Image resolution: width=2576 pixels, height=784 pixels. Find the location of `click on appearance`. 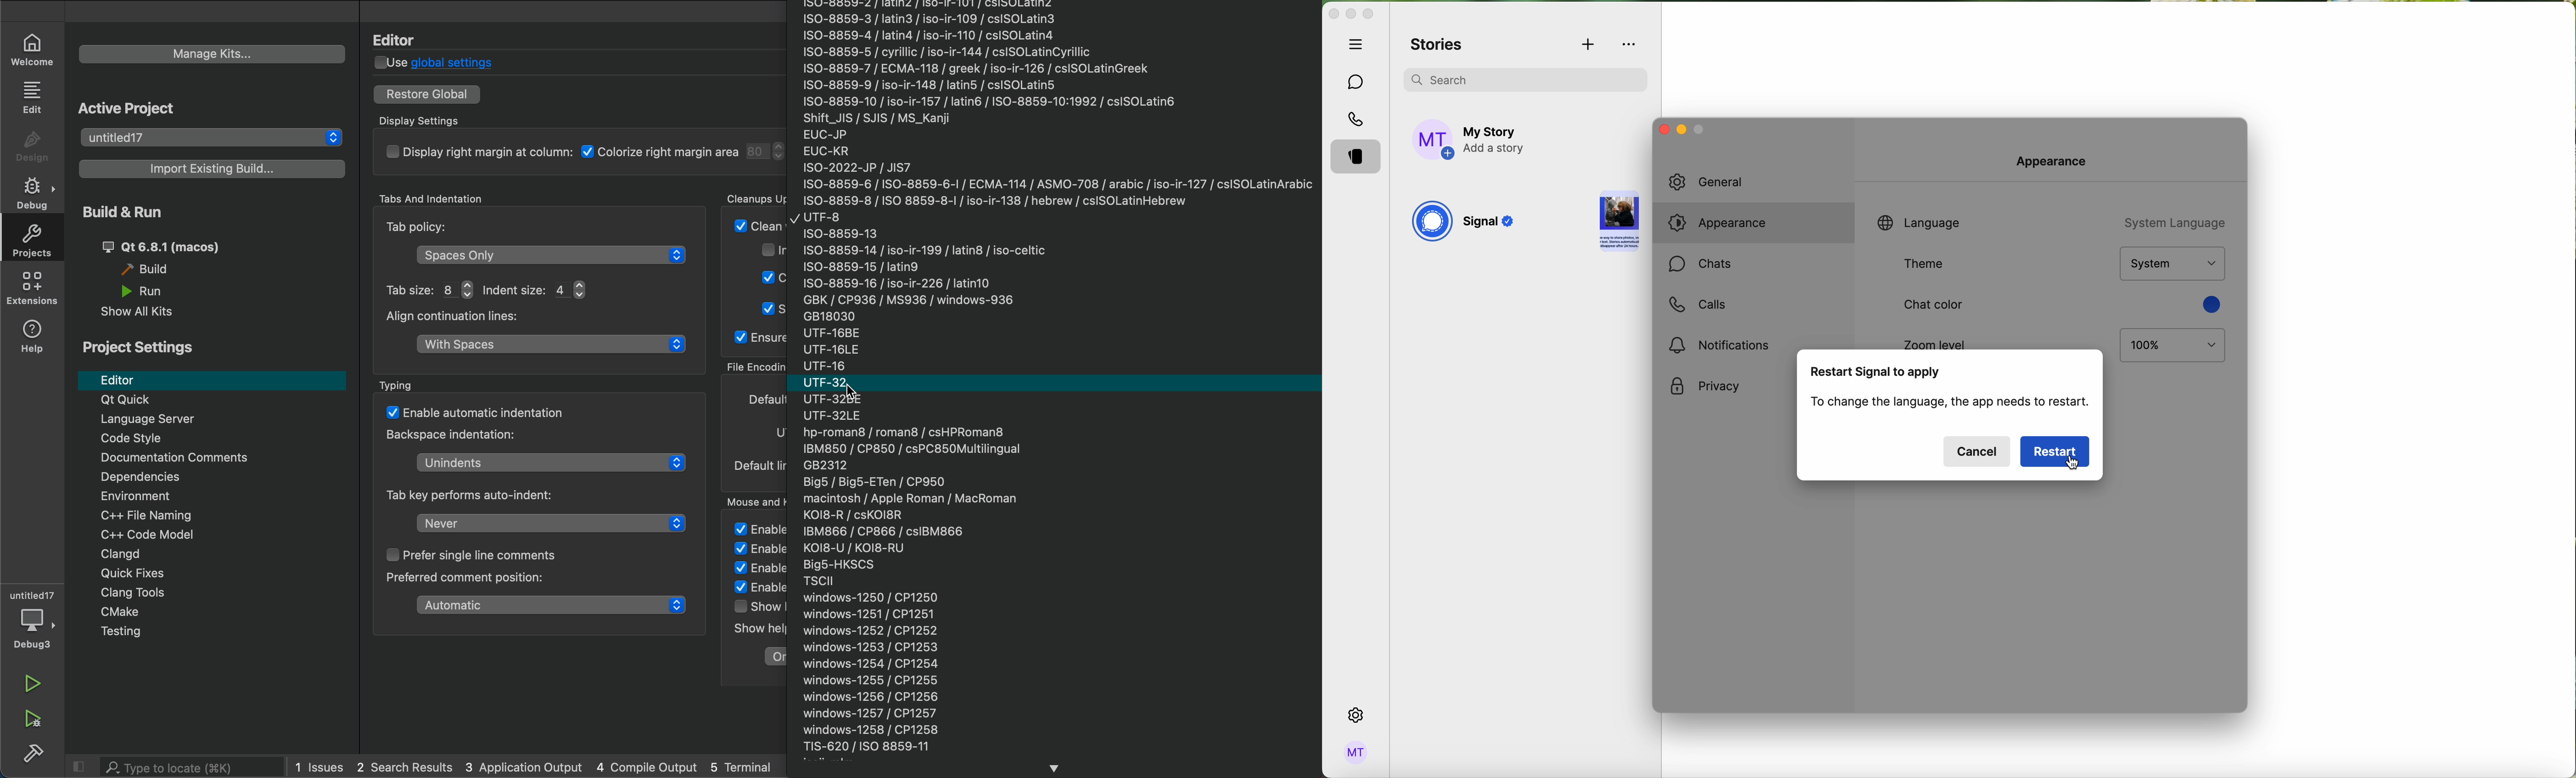

click on appearance is located at coordinates (1725, 225).